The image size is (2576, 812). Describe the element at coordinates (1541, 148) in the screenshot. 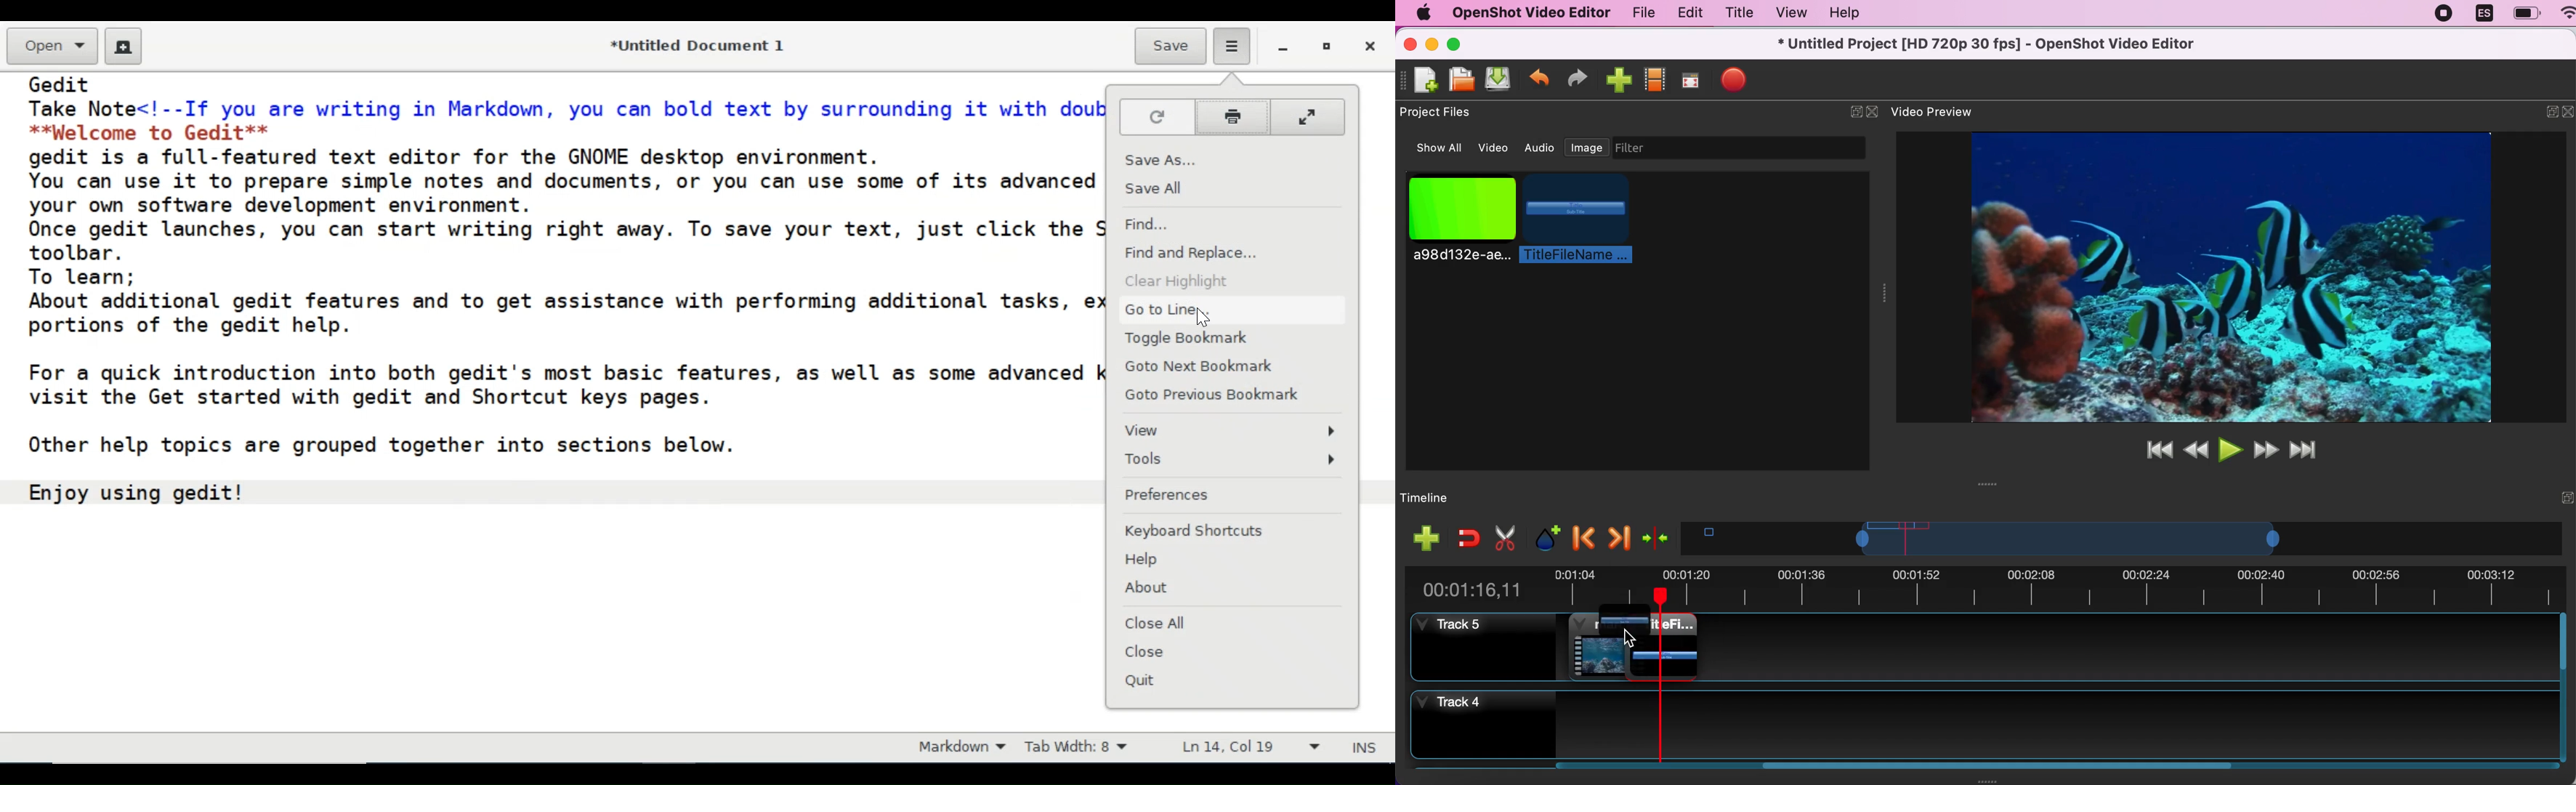

I see `audio` at that location.